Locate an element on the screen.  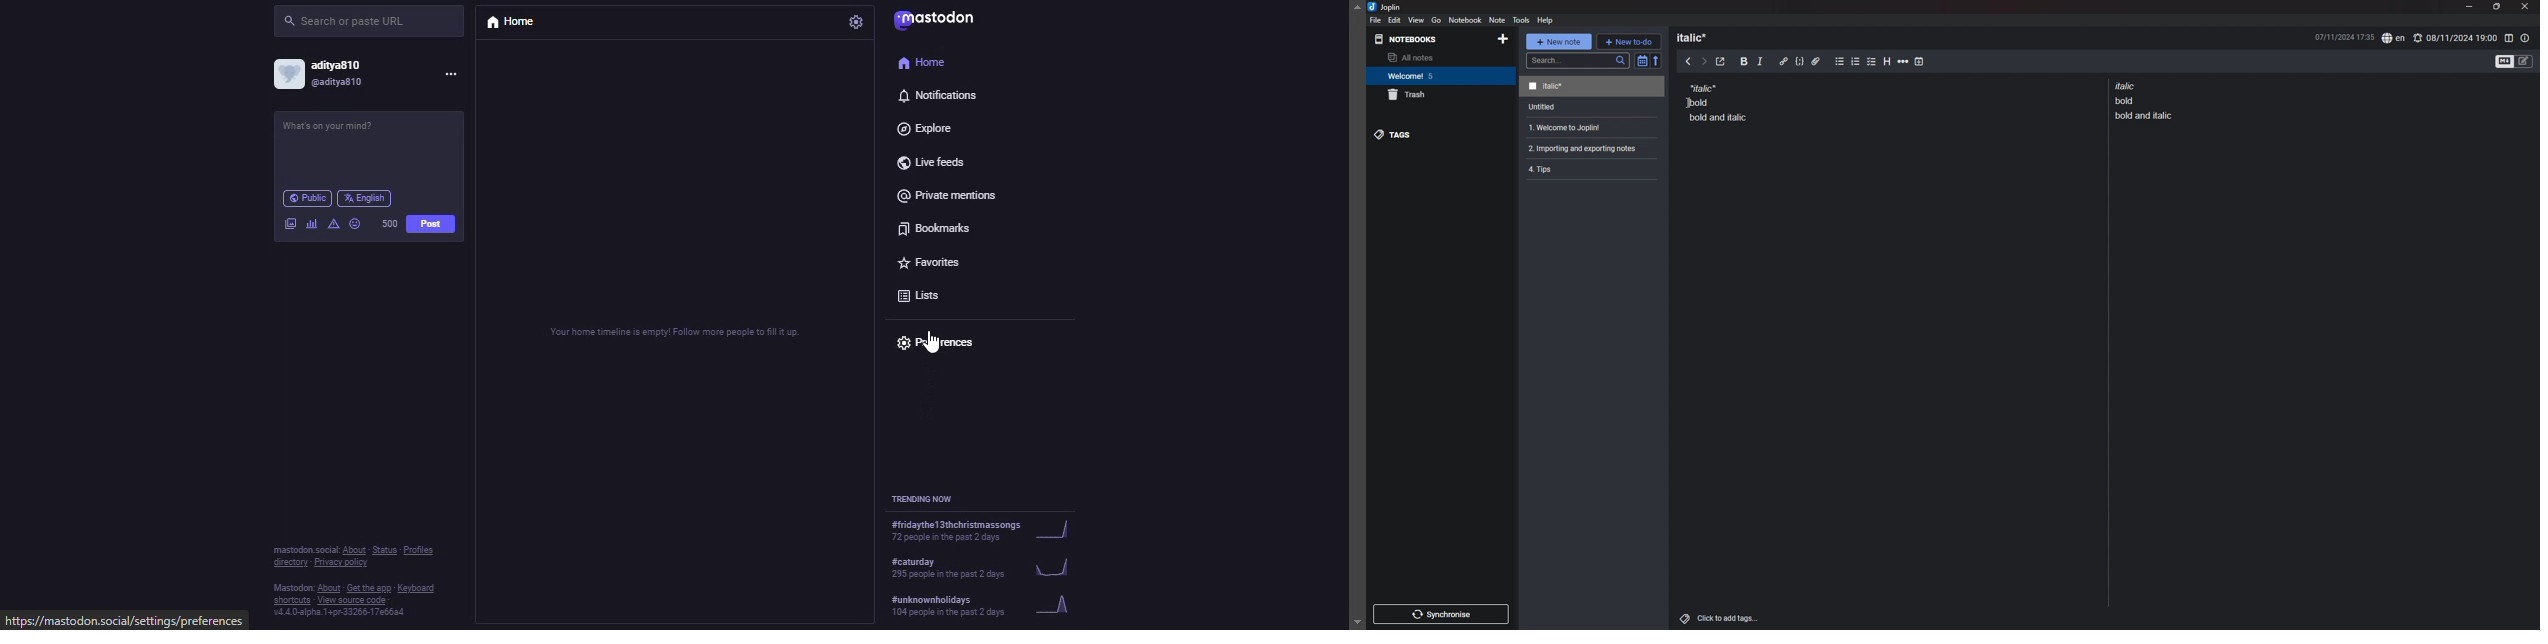
reverse sort order is located at coordinates (1657, 60).